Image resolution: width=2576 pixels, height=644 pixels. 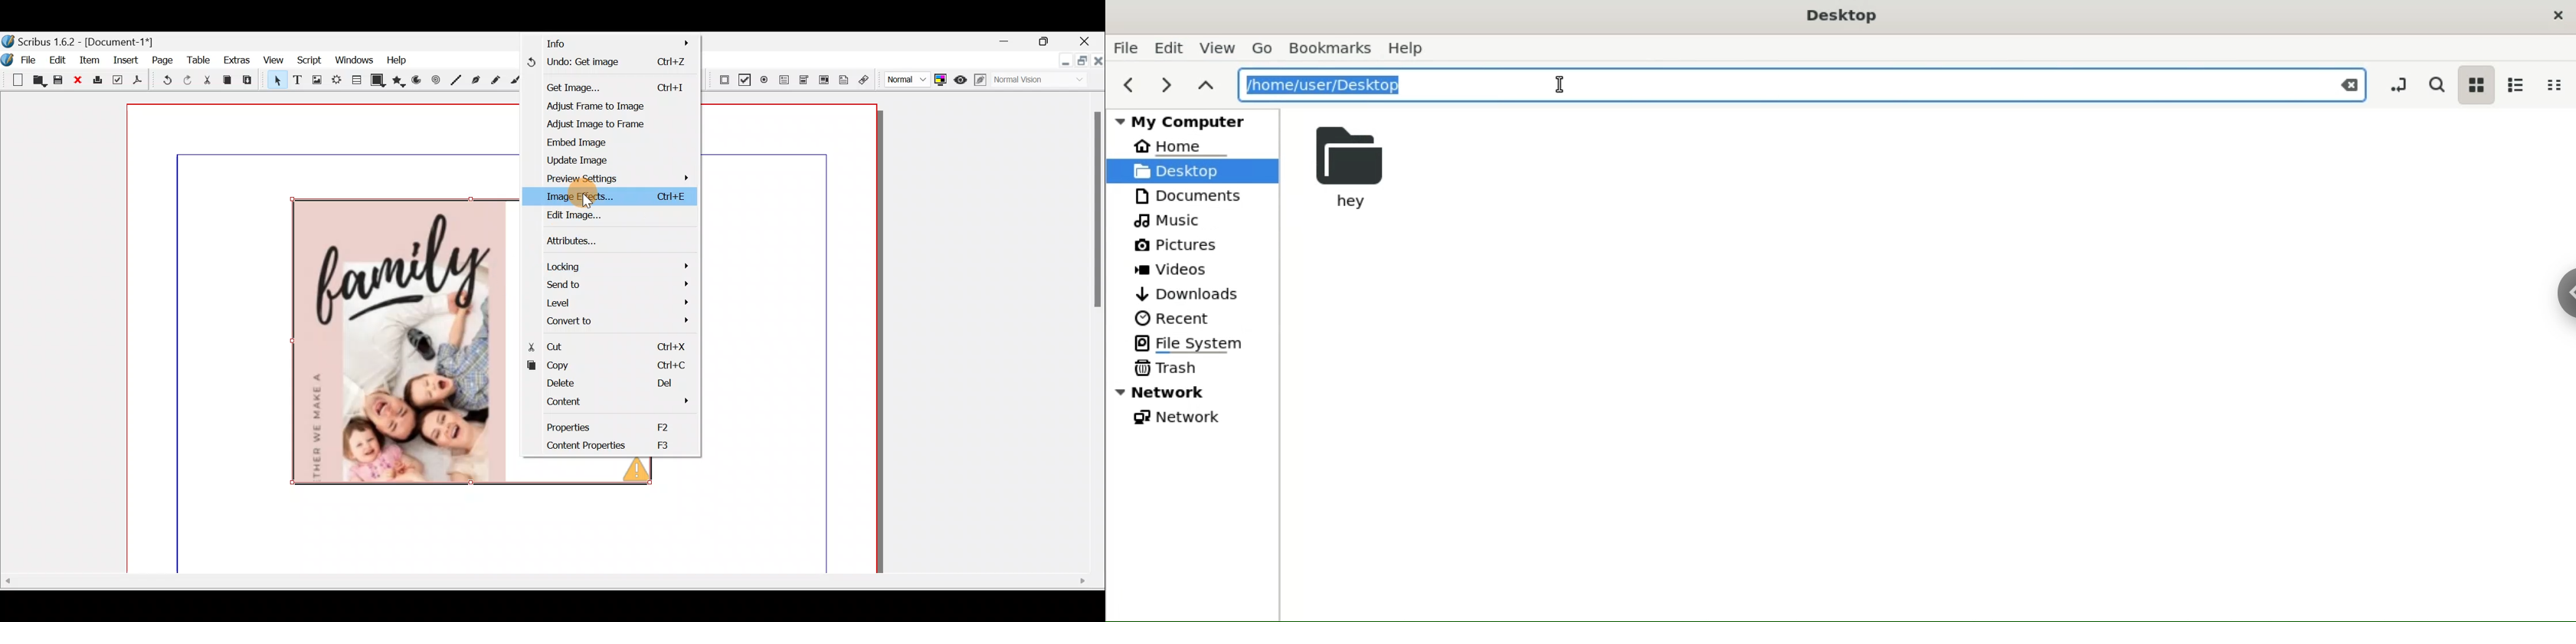 I want to click on Freehand line, so click(x=494, y=81).